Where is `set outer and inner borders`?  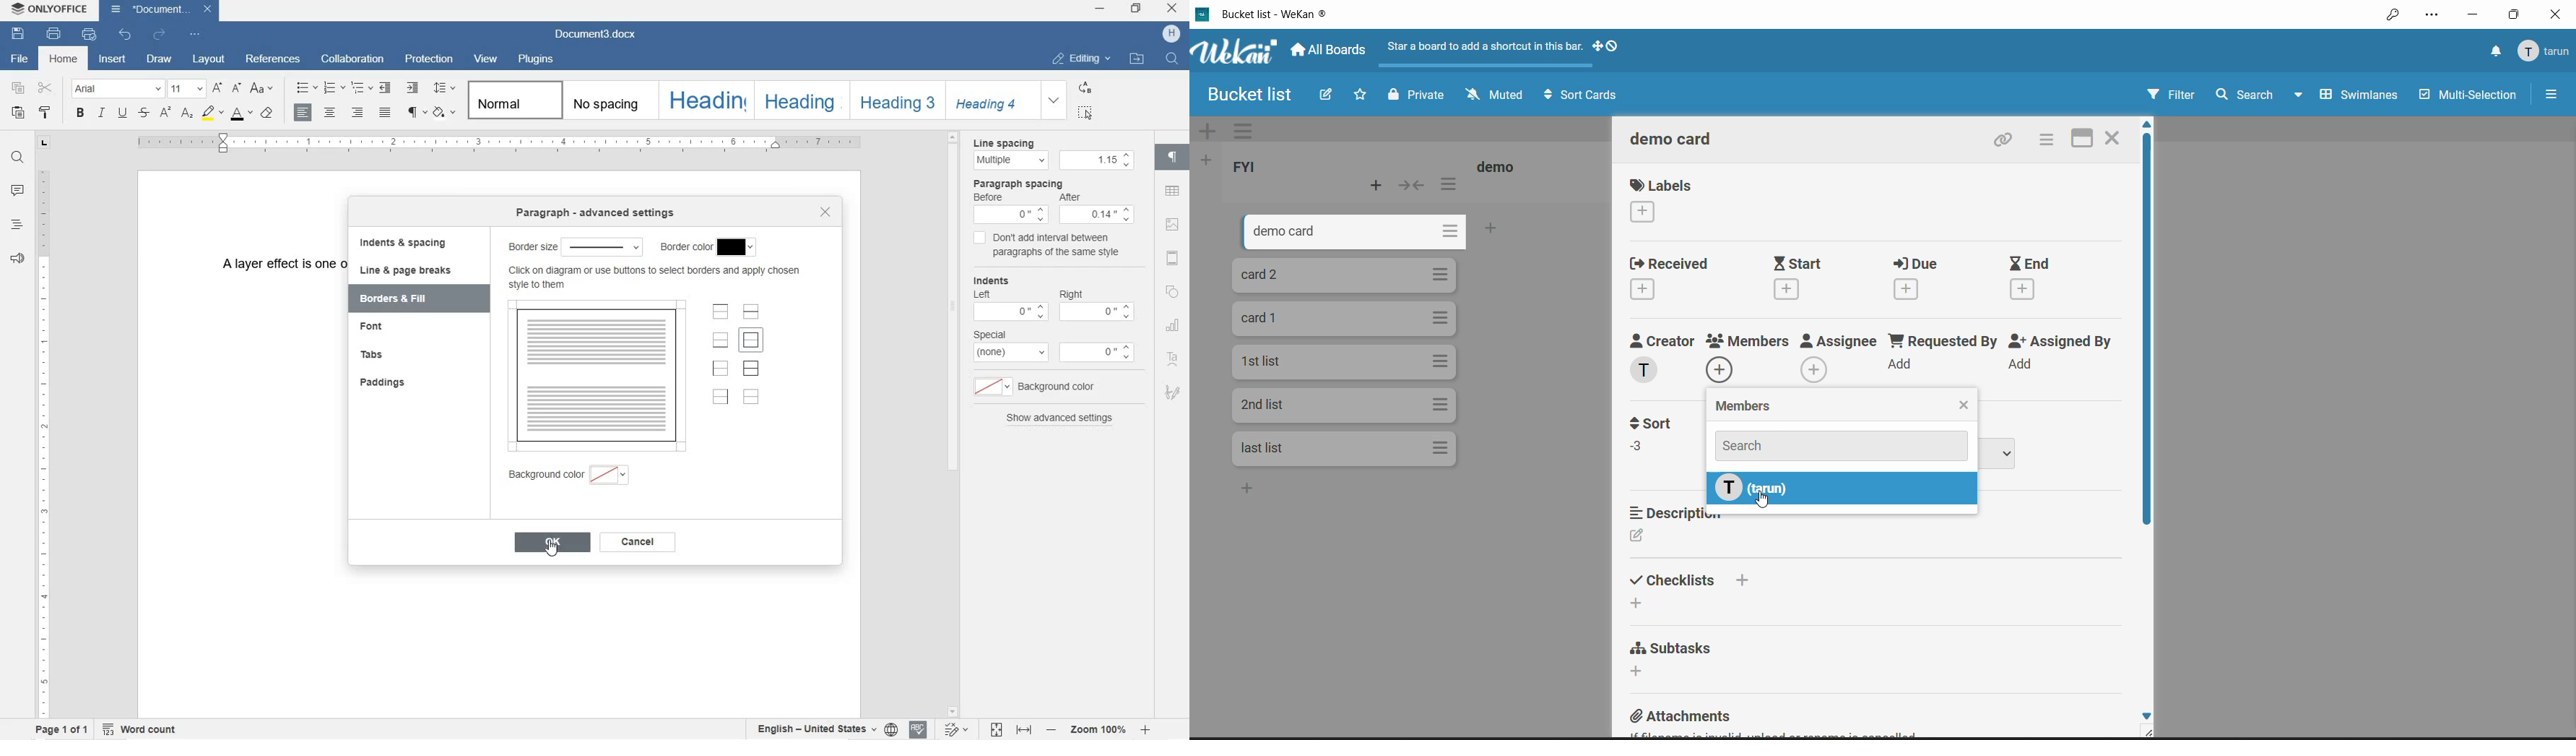
set outer and inner borders is located at coordinates (752, 369).